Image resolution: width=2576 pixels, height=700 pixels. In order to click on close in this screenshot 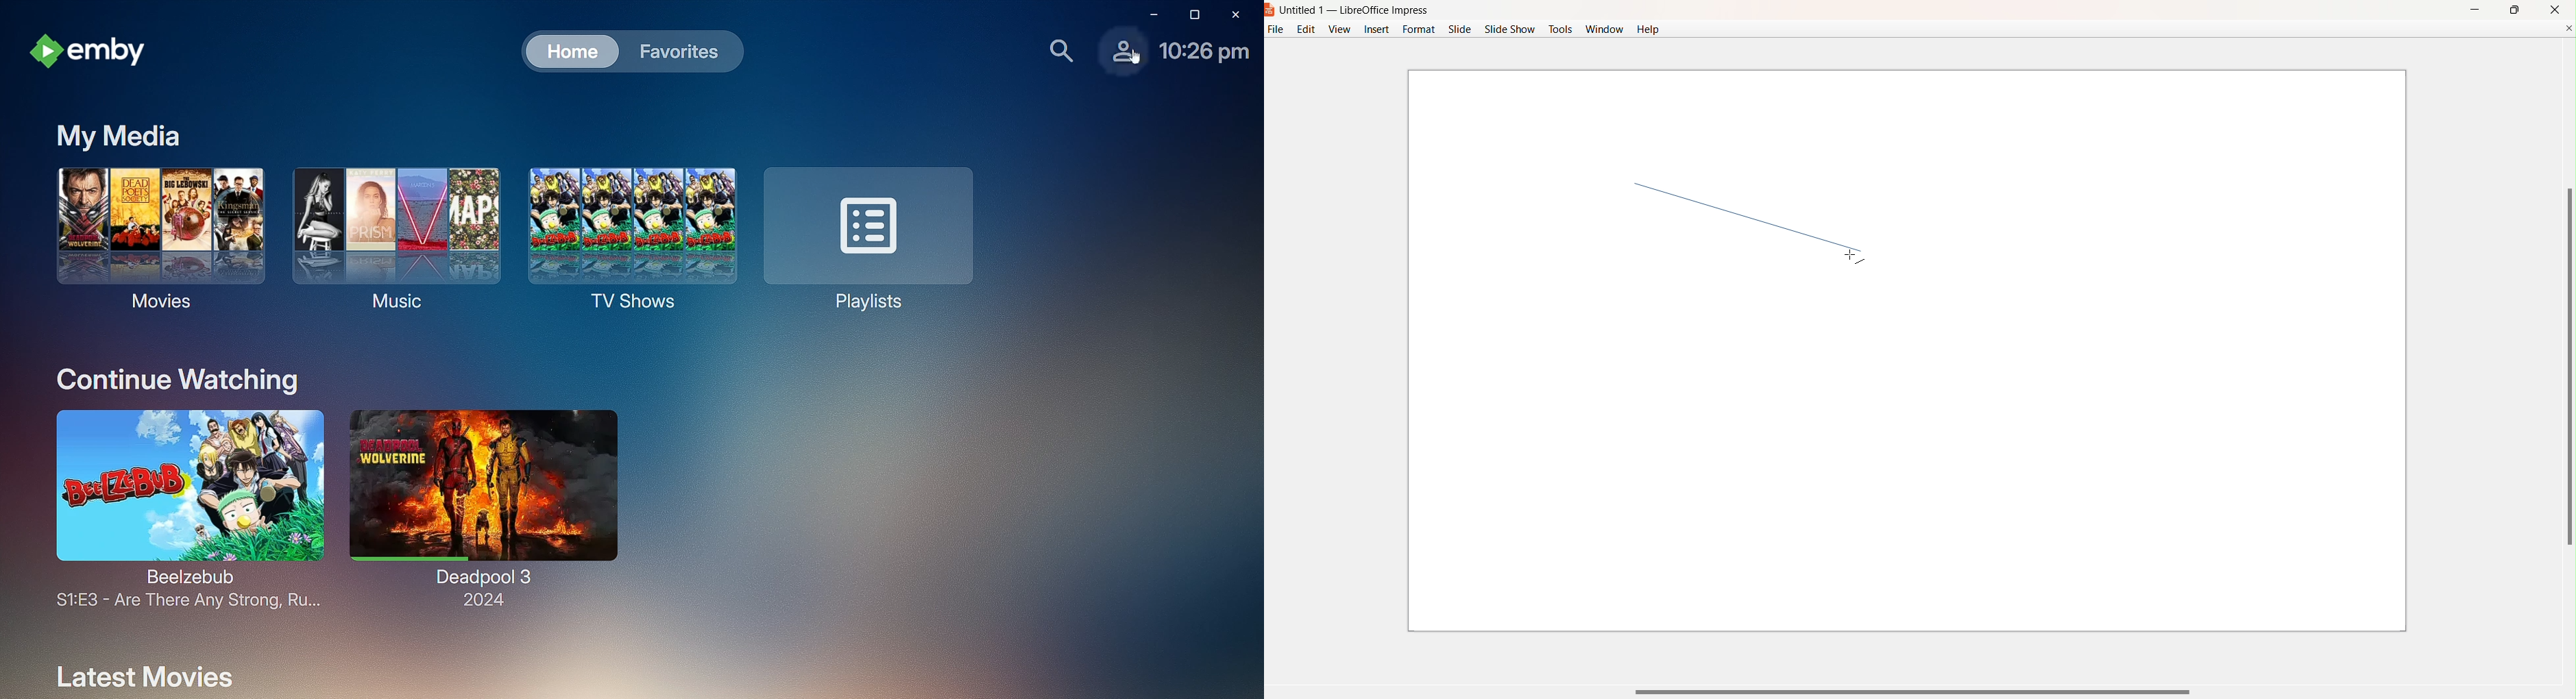, I will do `click(2555, 9)`.